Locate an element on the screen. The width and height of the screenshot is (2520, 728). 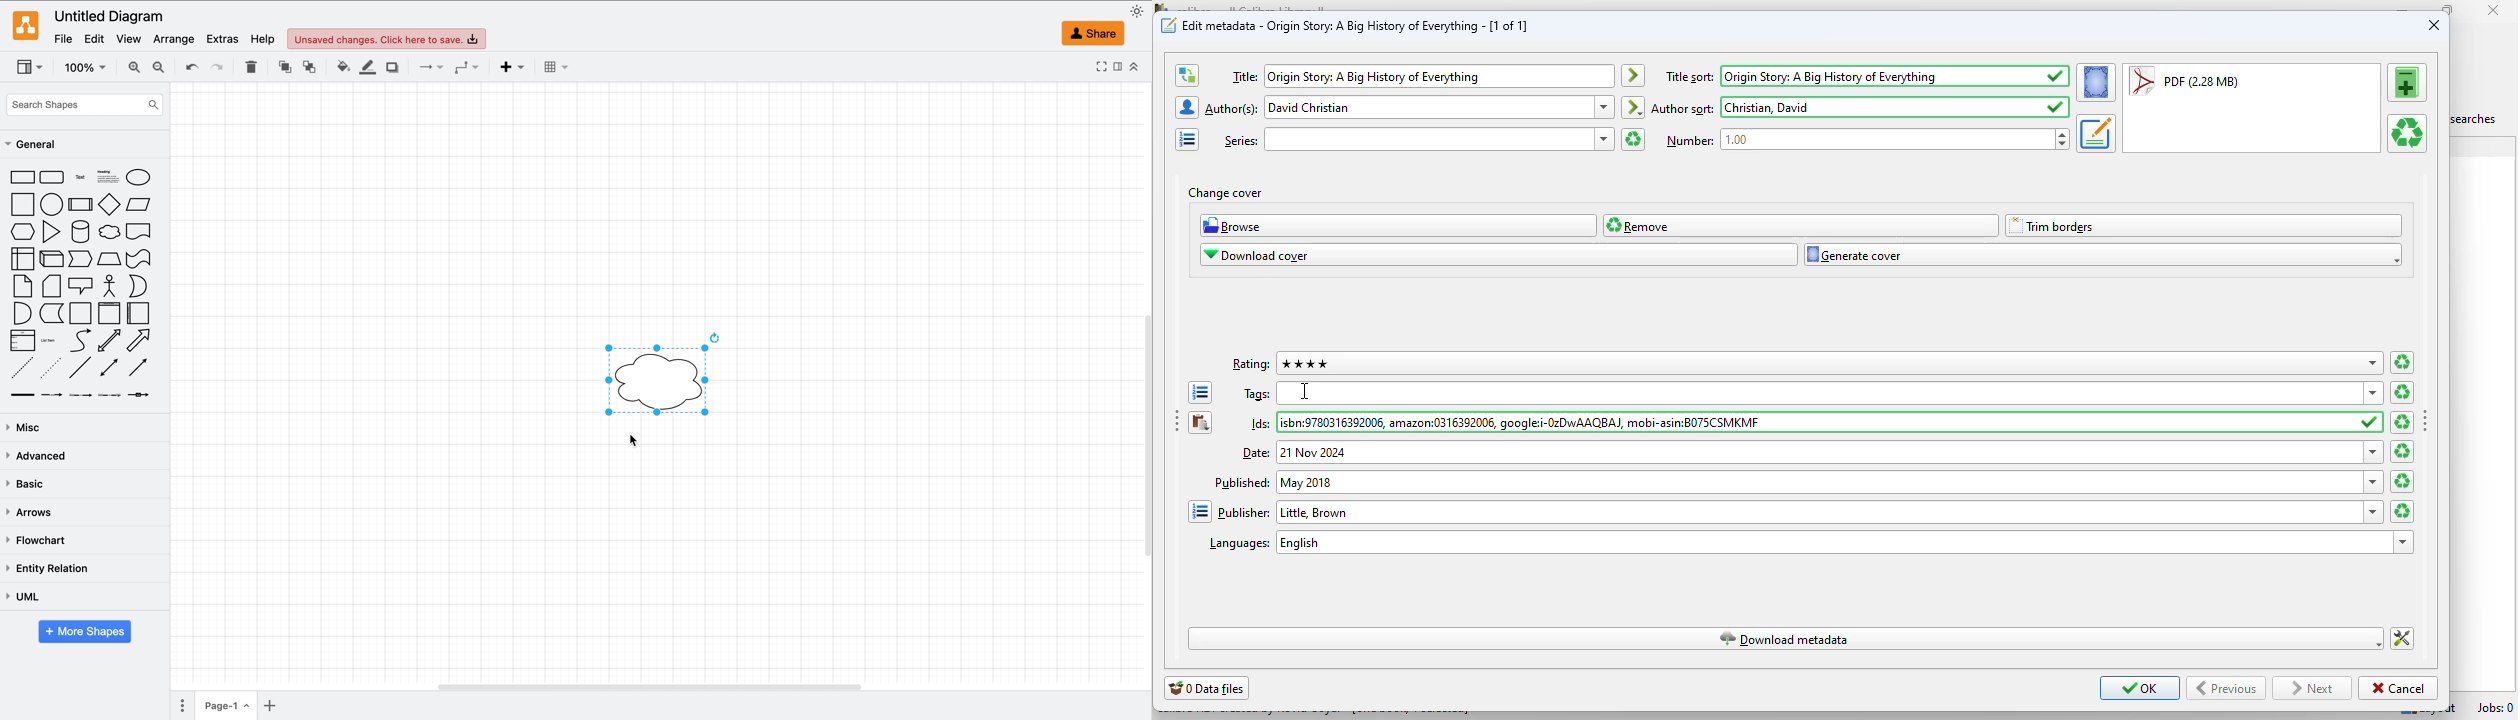
general is located at coordinates (30, 145).